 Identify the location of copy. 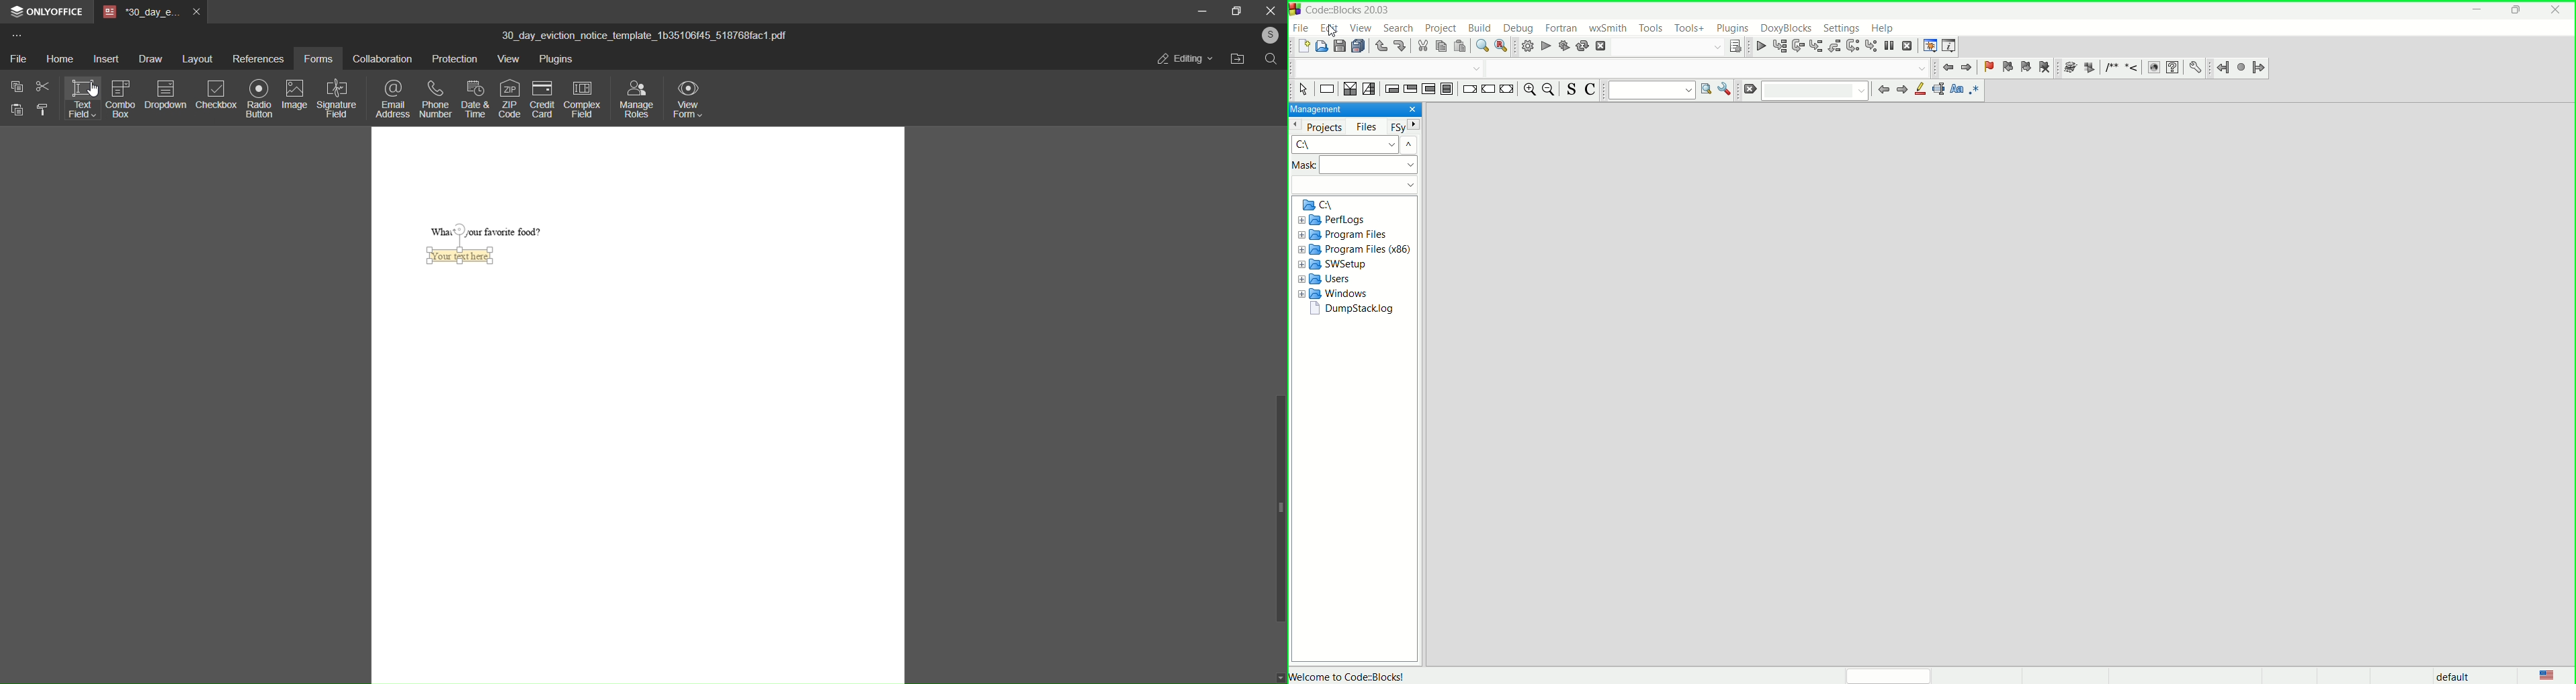
(1442, 46).